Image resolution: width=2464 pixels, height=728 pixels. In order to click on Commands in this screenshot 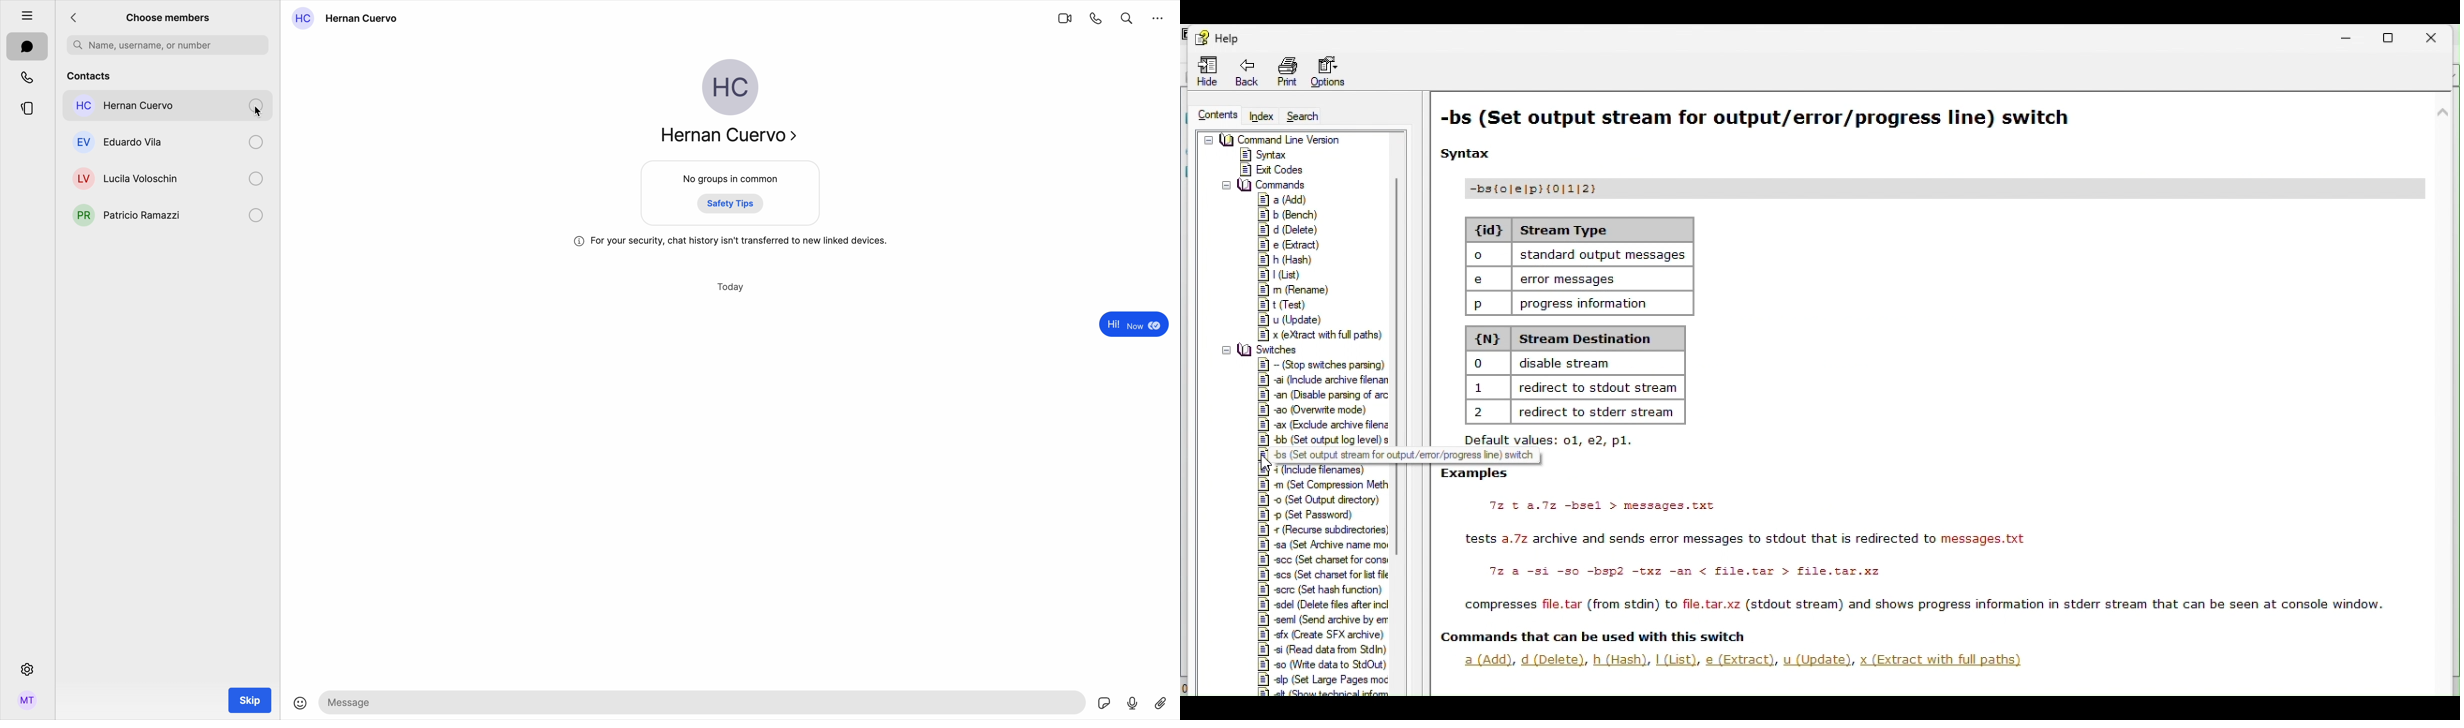, I will do `click(1315, 260)`.